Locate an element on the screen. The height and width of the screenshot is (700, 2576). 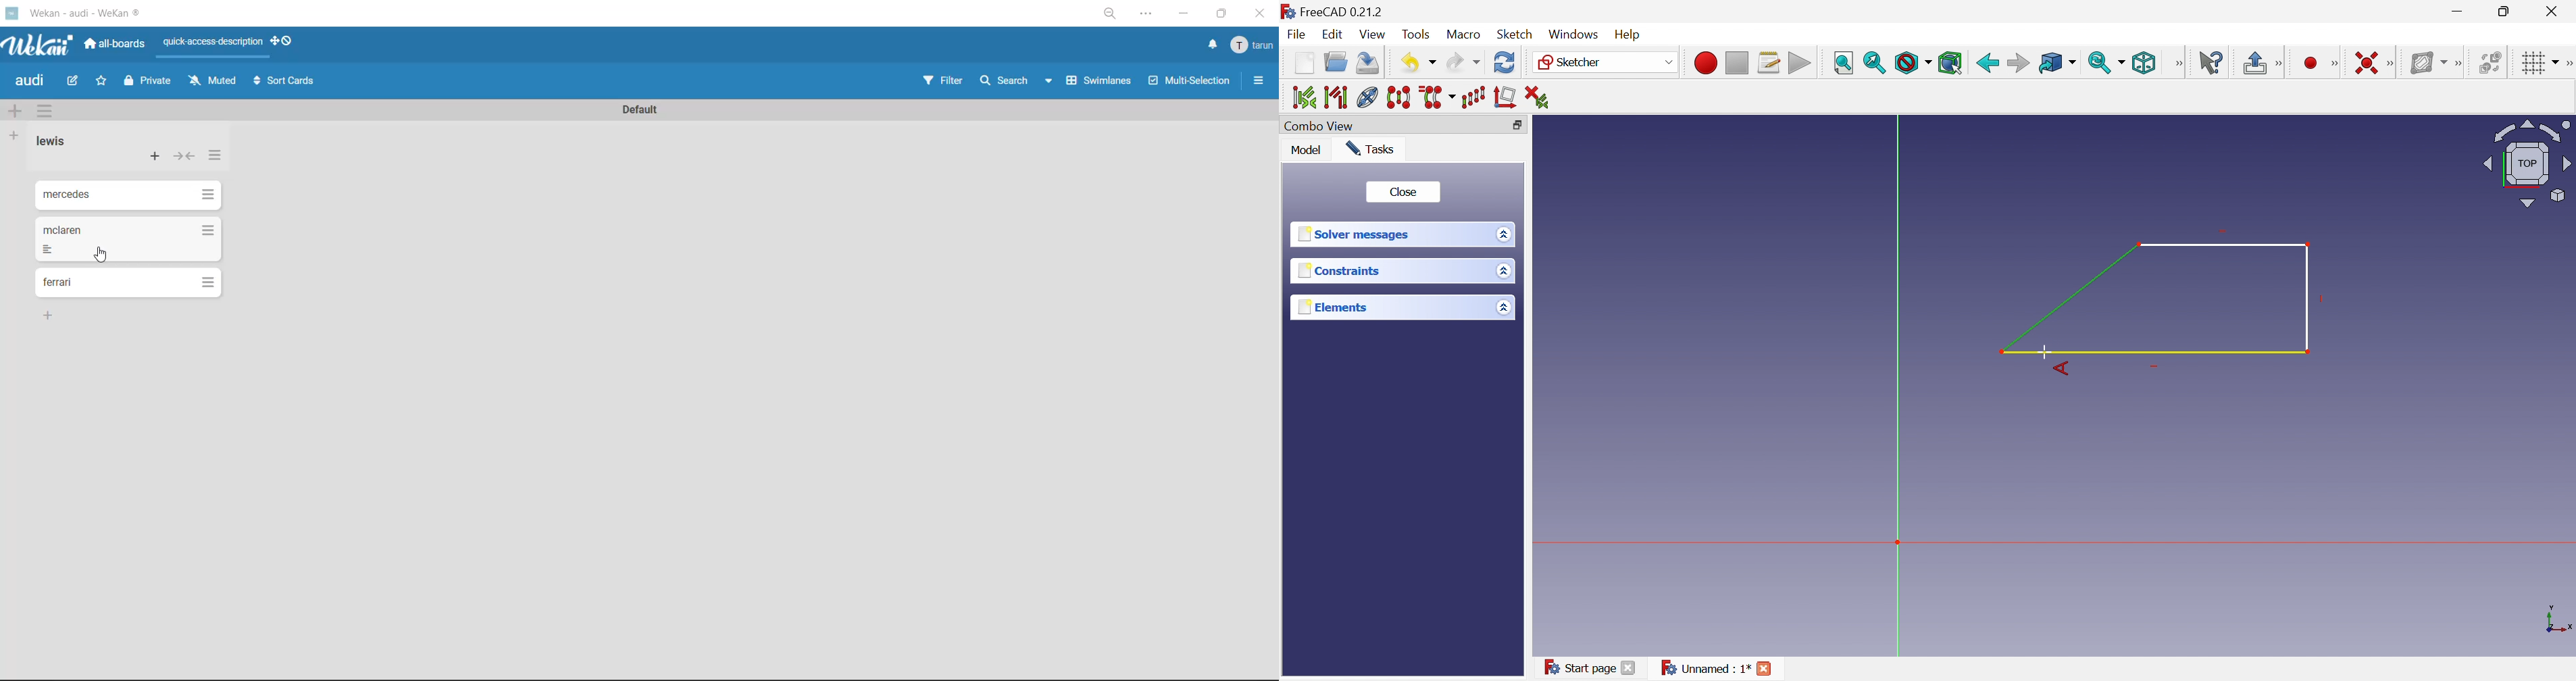
Drop Down is located at coordinates (1667, 61).